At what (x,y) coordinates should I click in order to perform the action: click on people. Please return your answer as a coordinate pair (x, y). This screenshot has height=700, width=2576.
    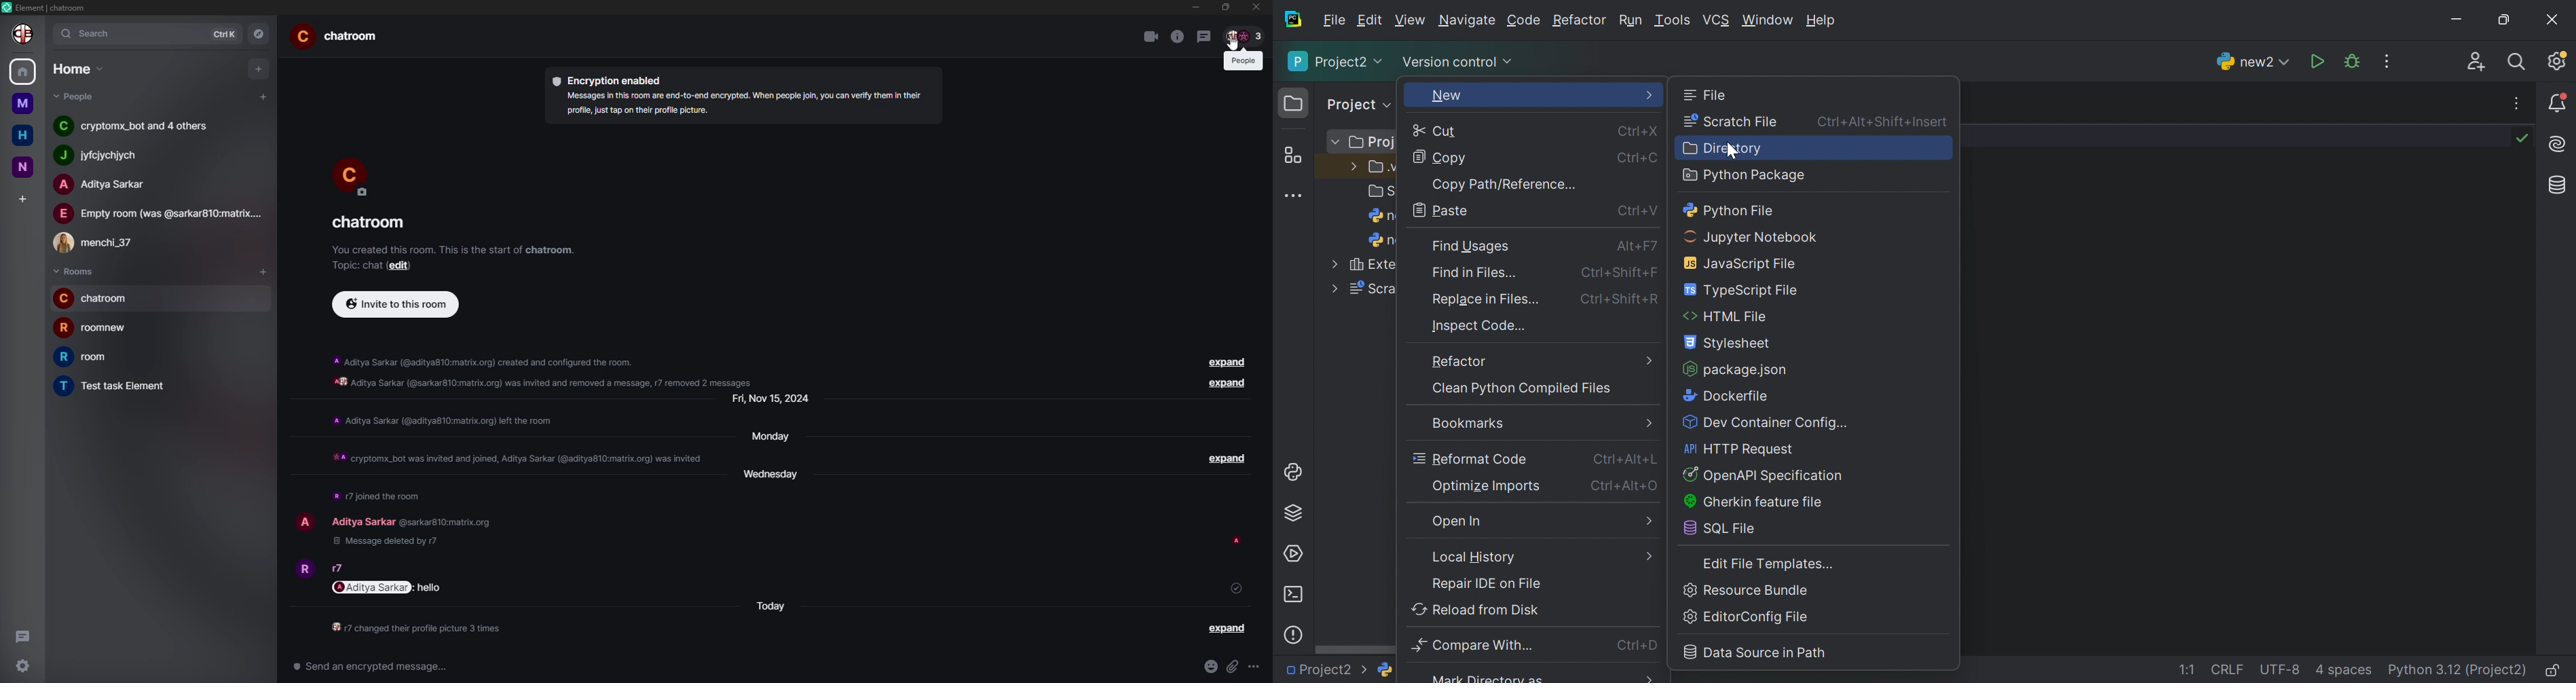
    Looking at the image, I should click on (105, 155).